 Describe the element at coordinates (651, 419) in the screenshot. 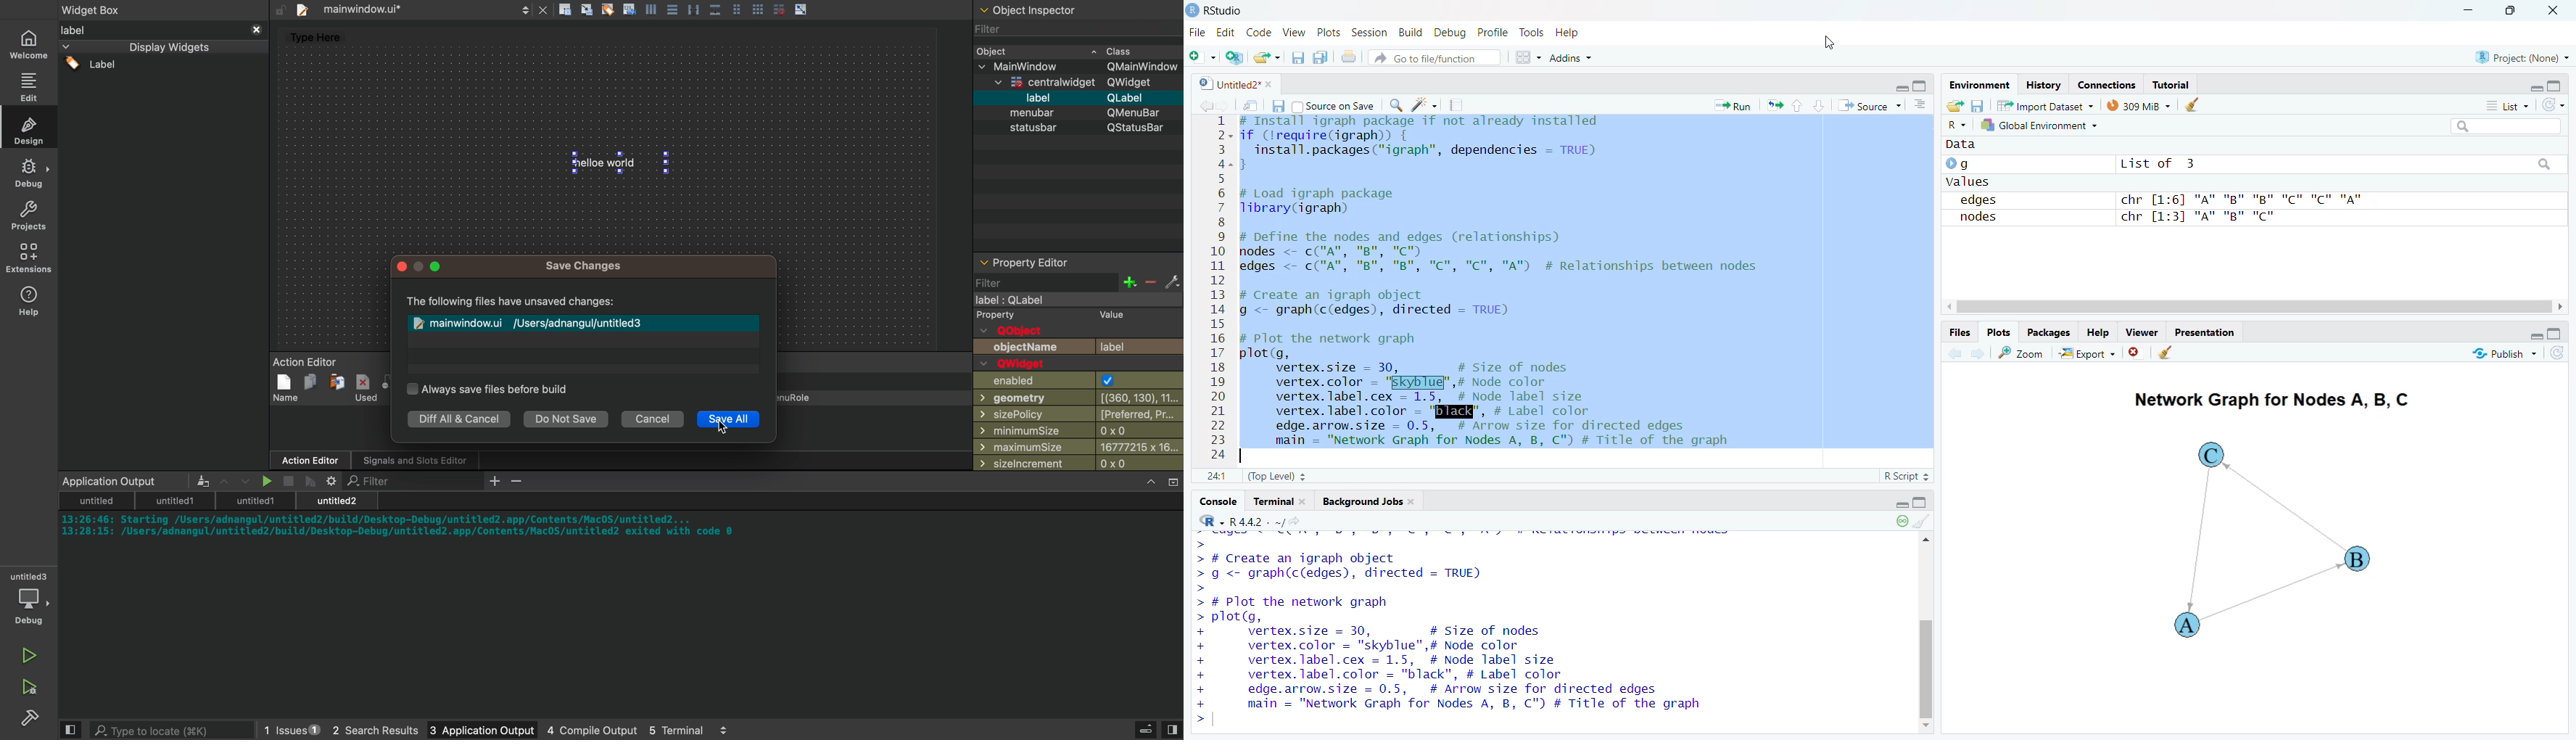

I see `` at that location.